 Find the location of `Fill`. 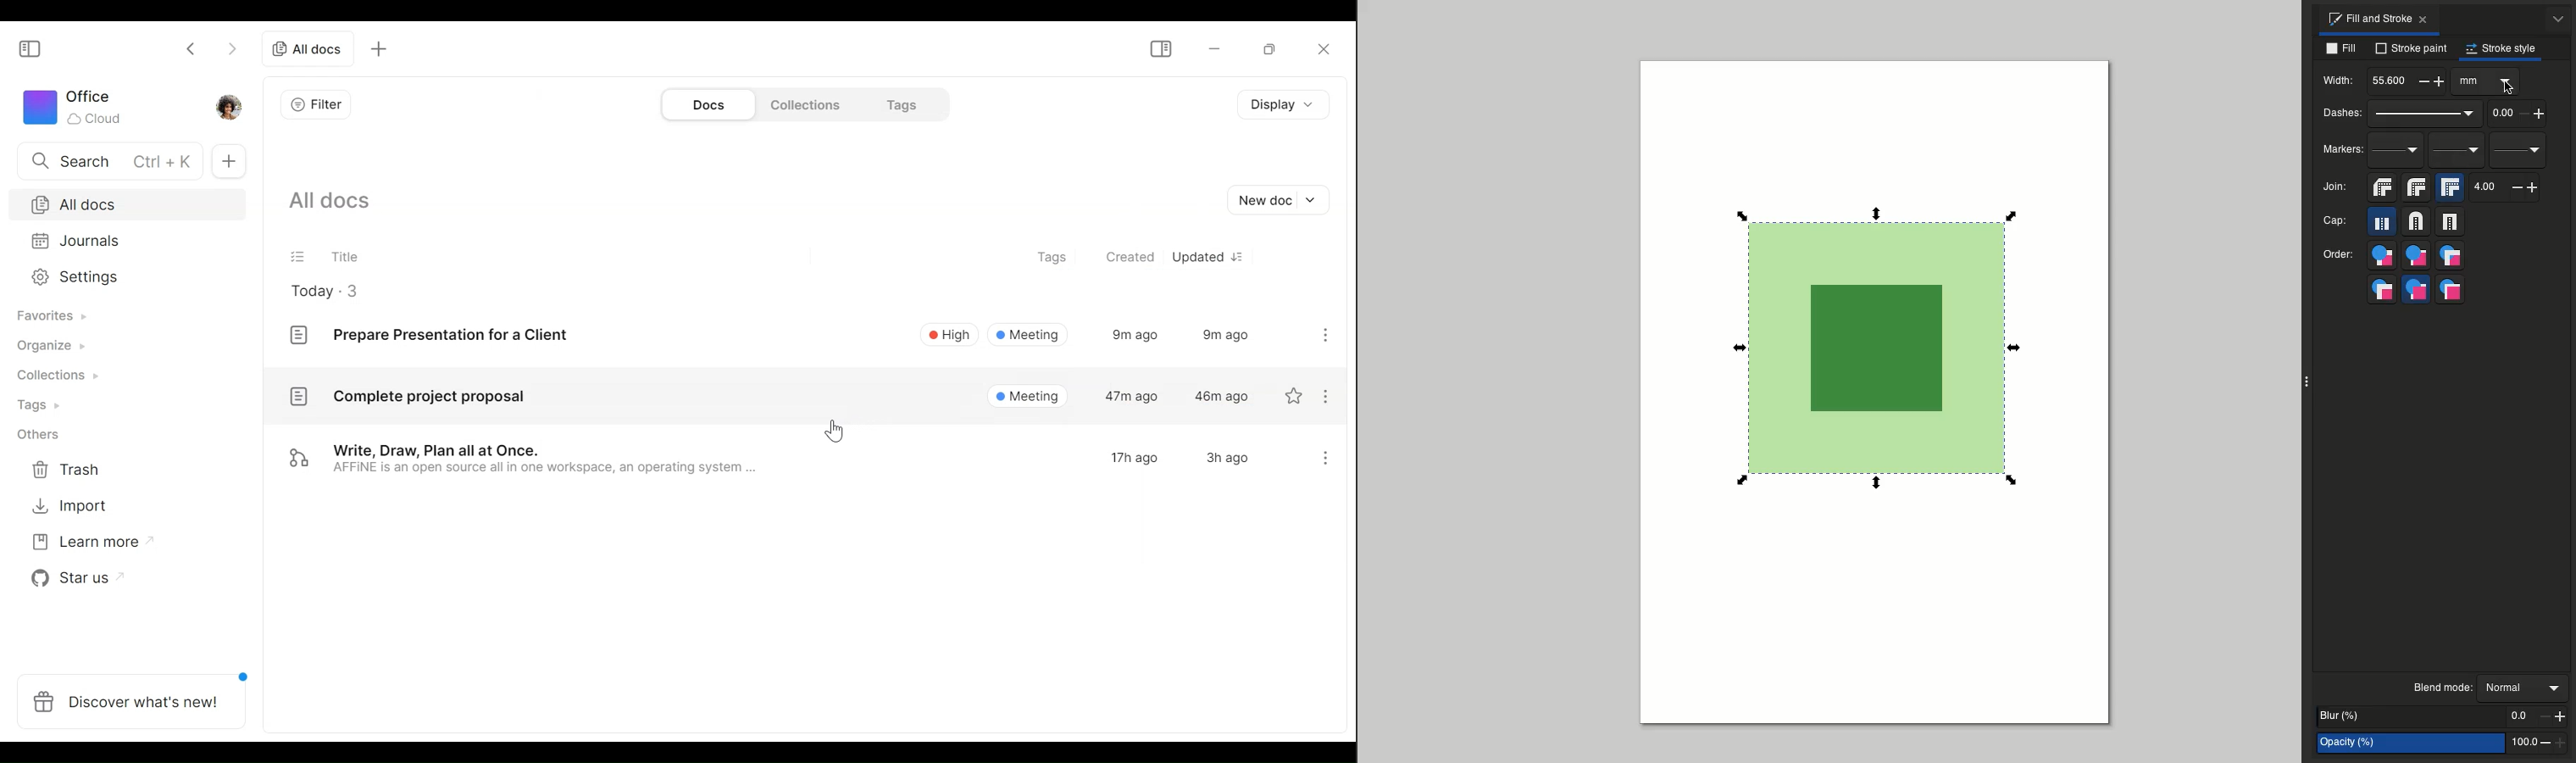

Fill is located at coordinates (2342, 48).